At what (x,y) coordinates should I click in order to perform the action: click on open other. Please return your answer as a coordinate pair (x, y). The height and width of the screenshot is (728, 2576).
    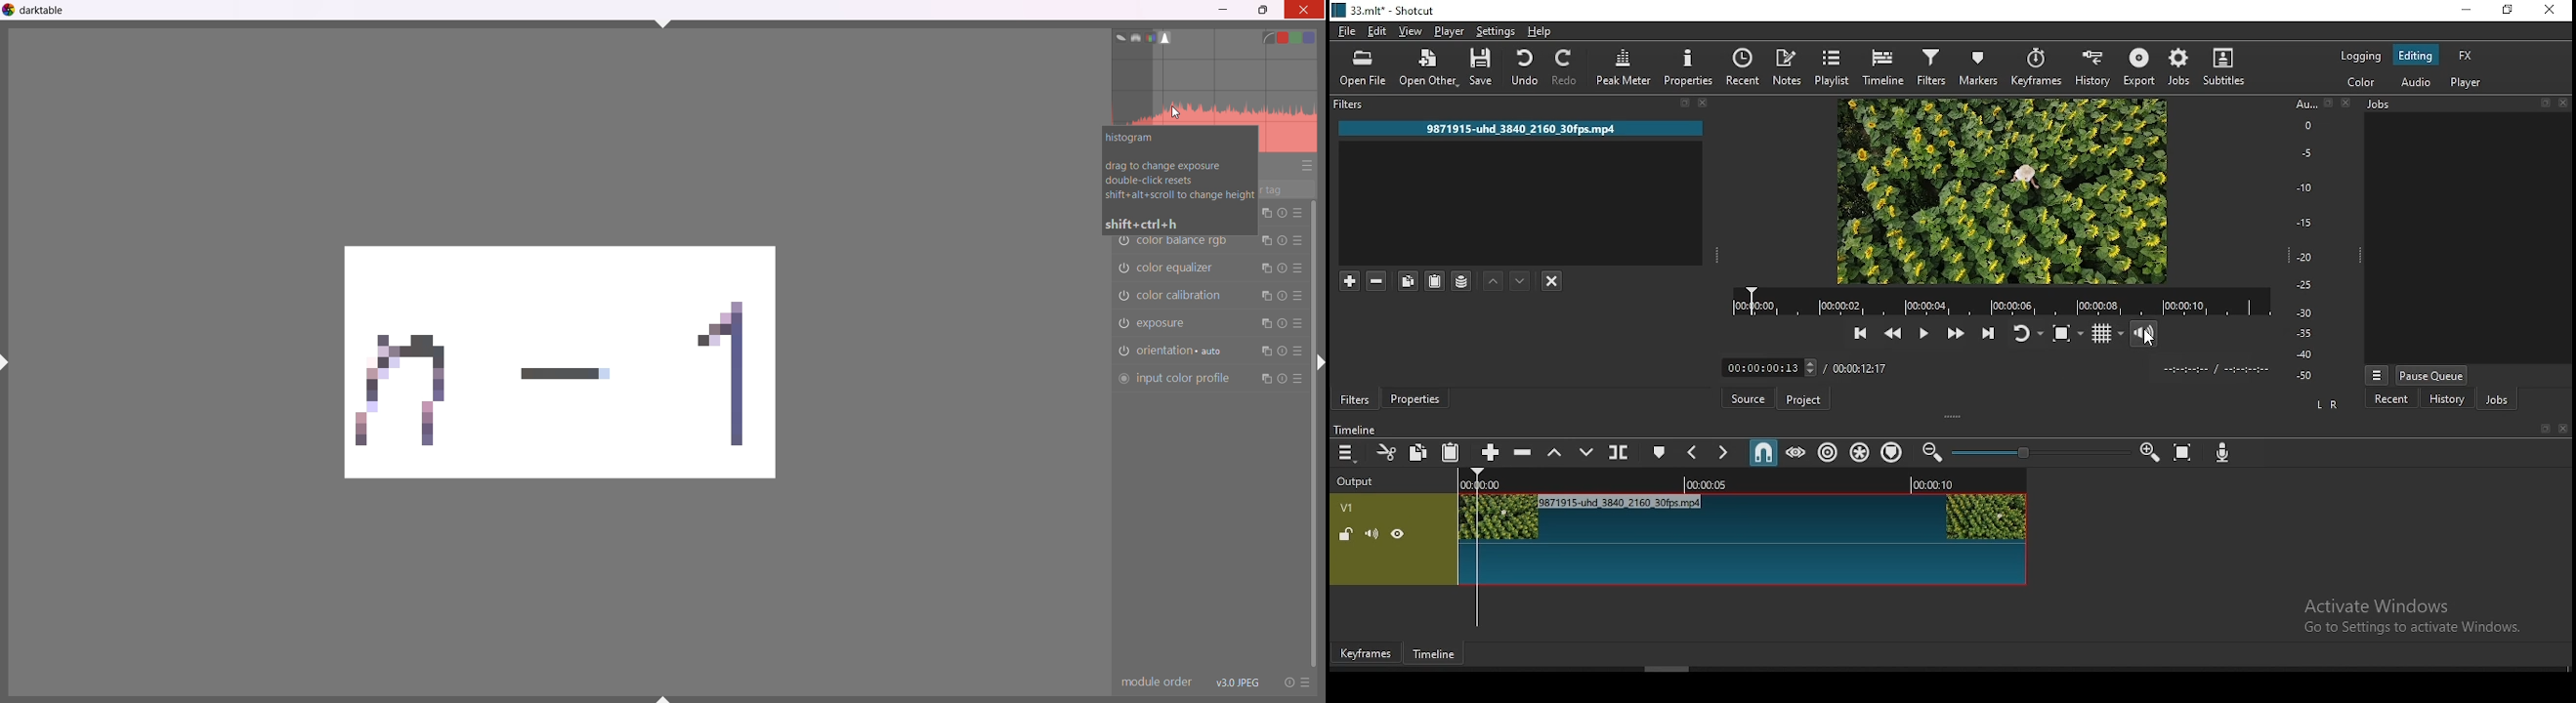
    Looking at the image, I should click on (1430, 68).